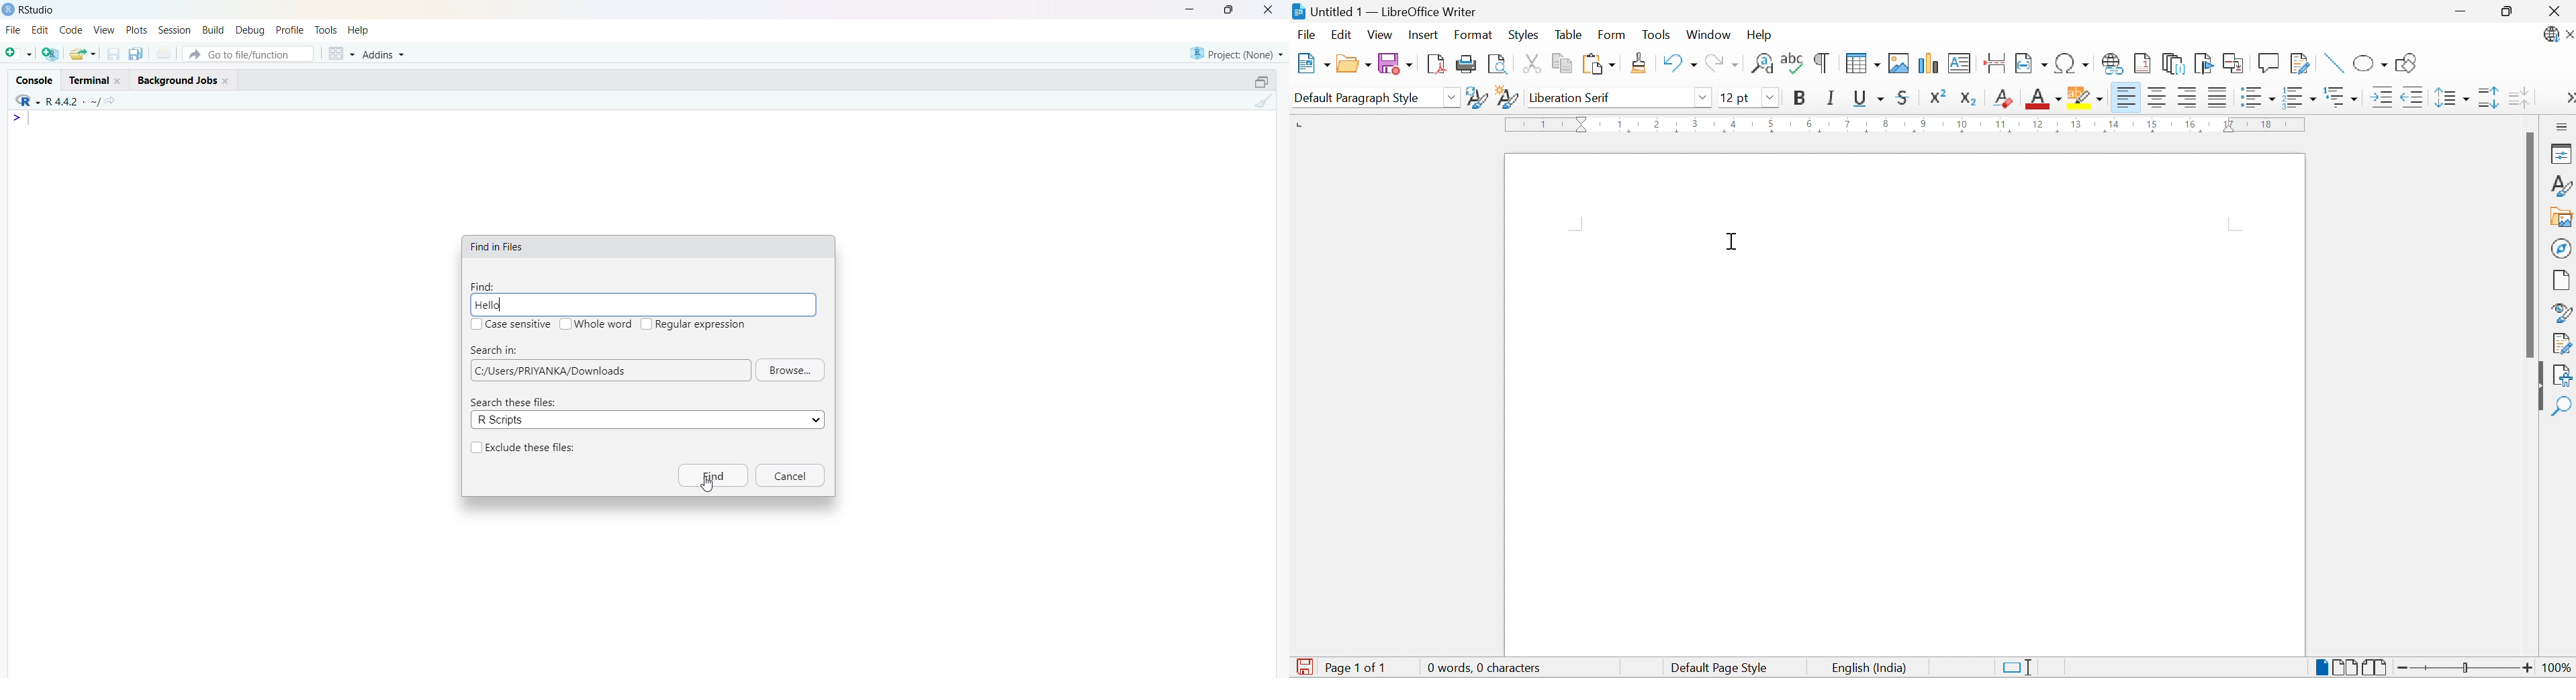 This screenshot has width=2576, height=700. What do you see at coordinates (612, 371) in the screenshot?
I see `| C:/Users/PRIYANKA/Downloads` at bounding box center [612, 371].